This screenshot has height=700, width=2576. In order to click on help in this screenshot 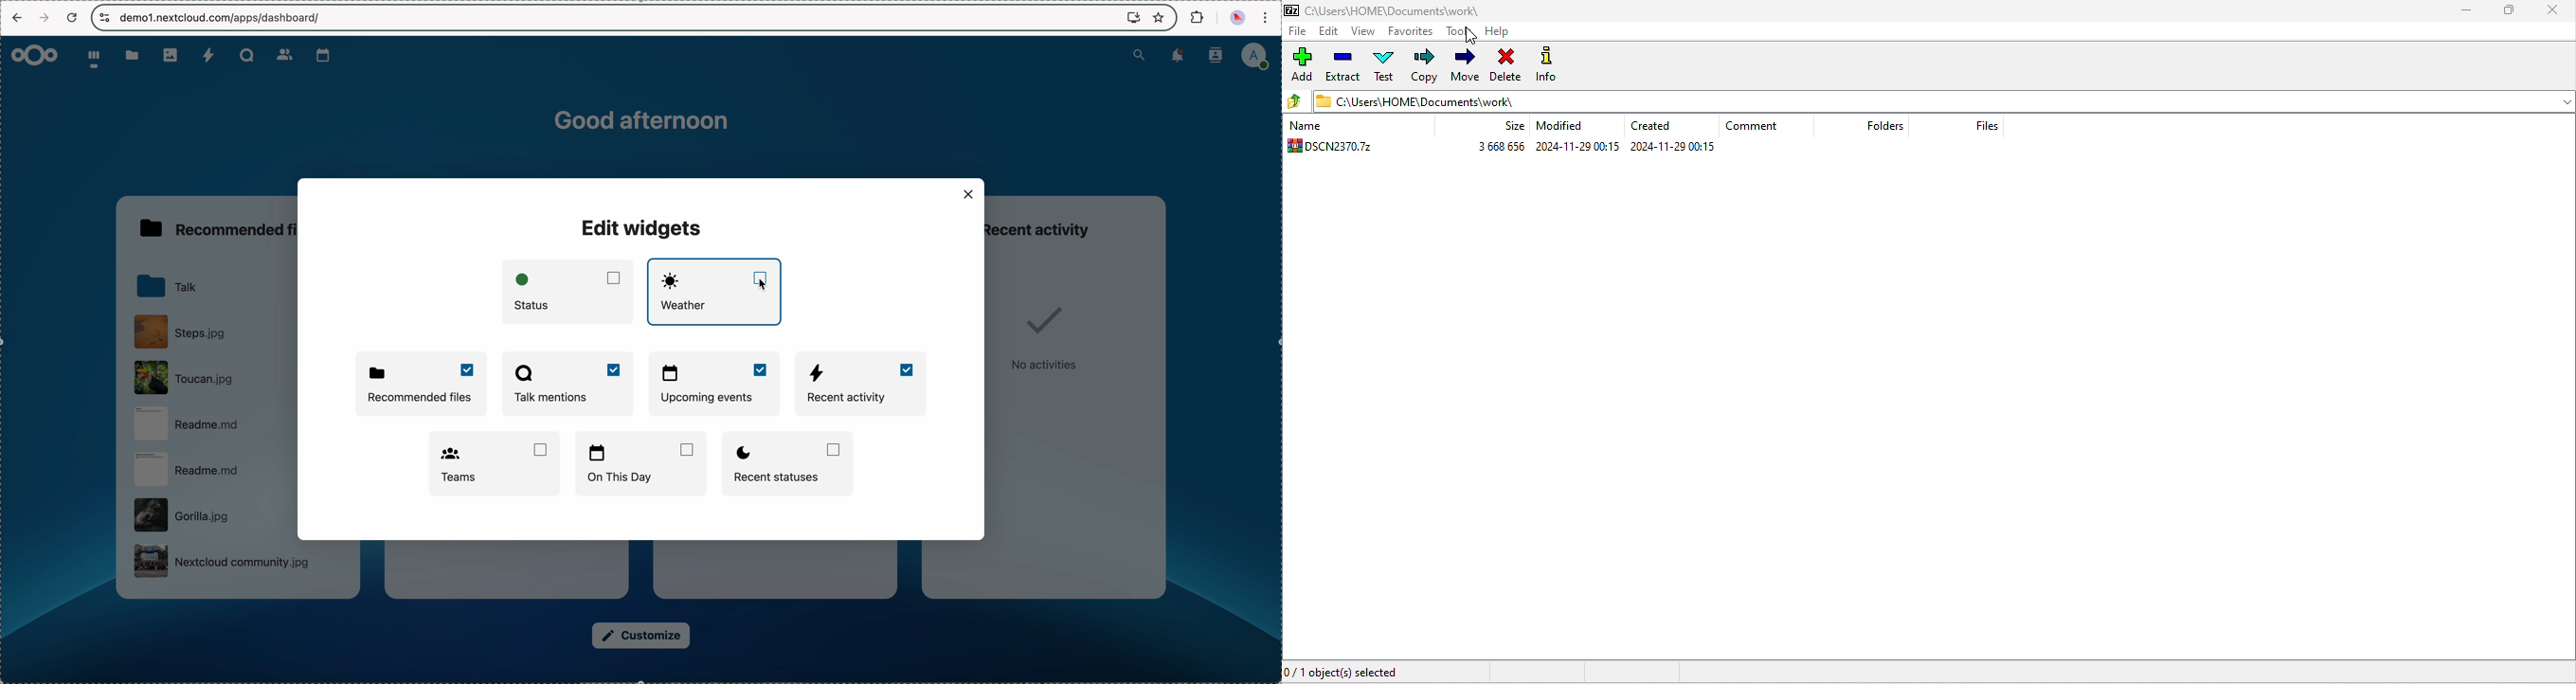, I will do `click(1498, 32)`.